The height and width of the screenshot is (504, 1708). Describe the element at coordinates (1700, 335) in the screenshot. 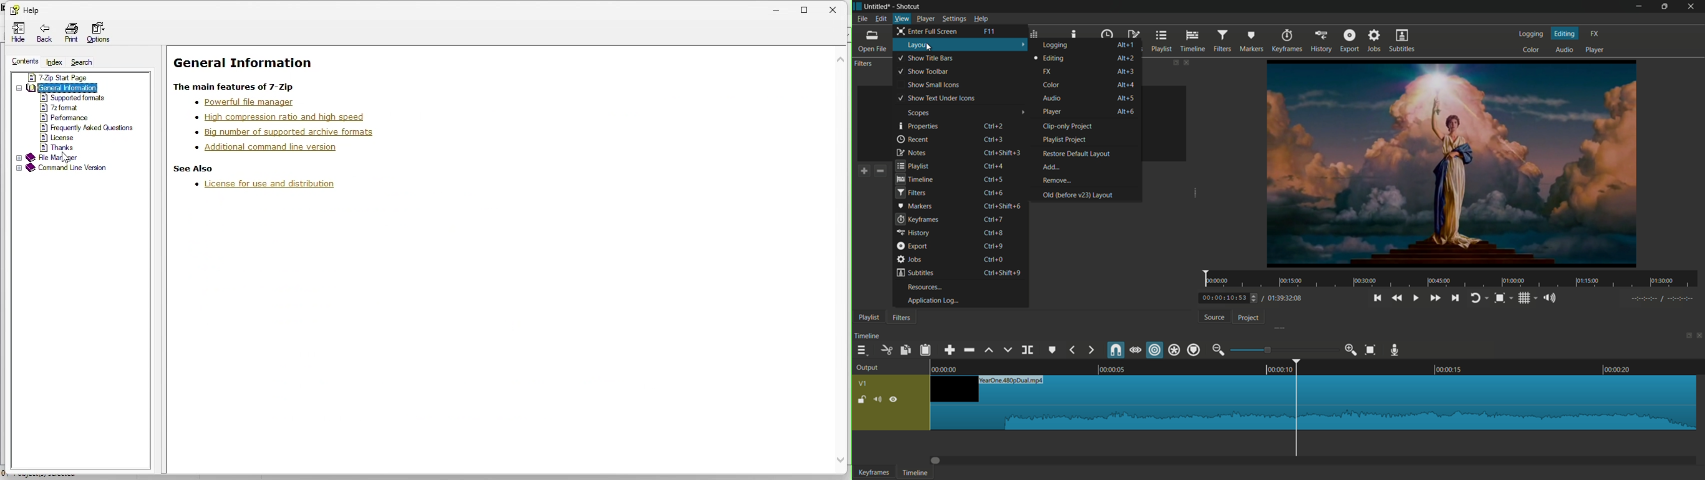

I see `close timeline` at that location.